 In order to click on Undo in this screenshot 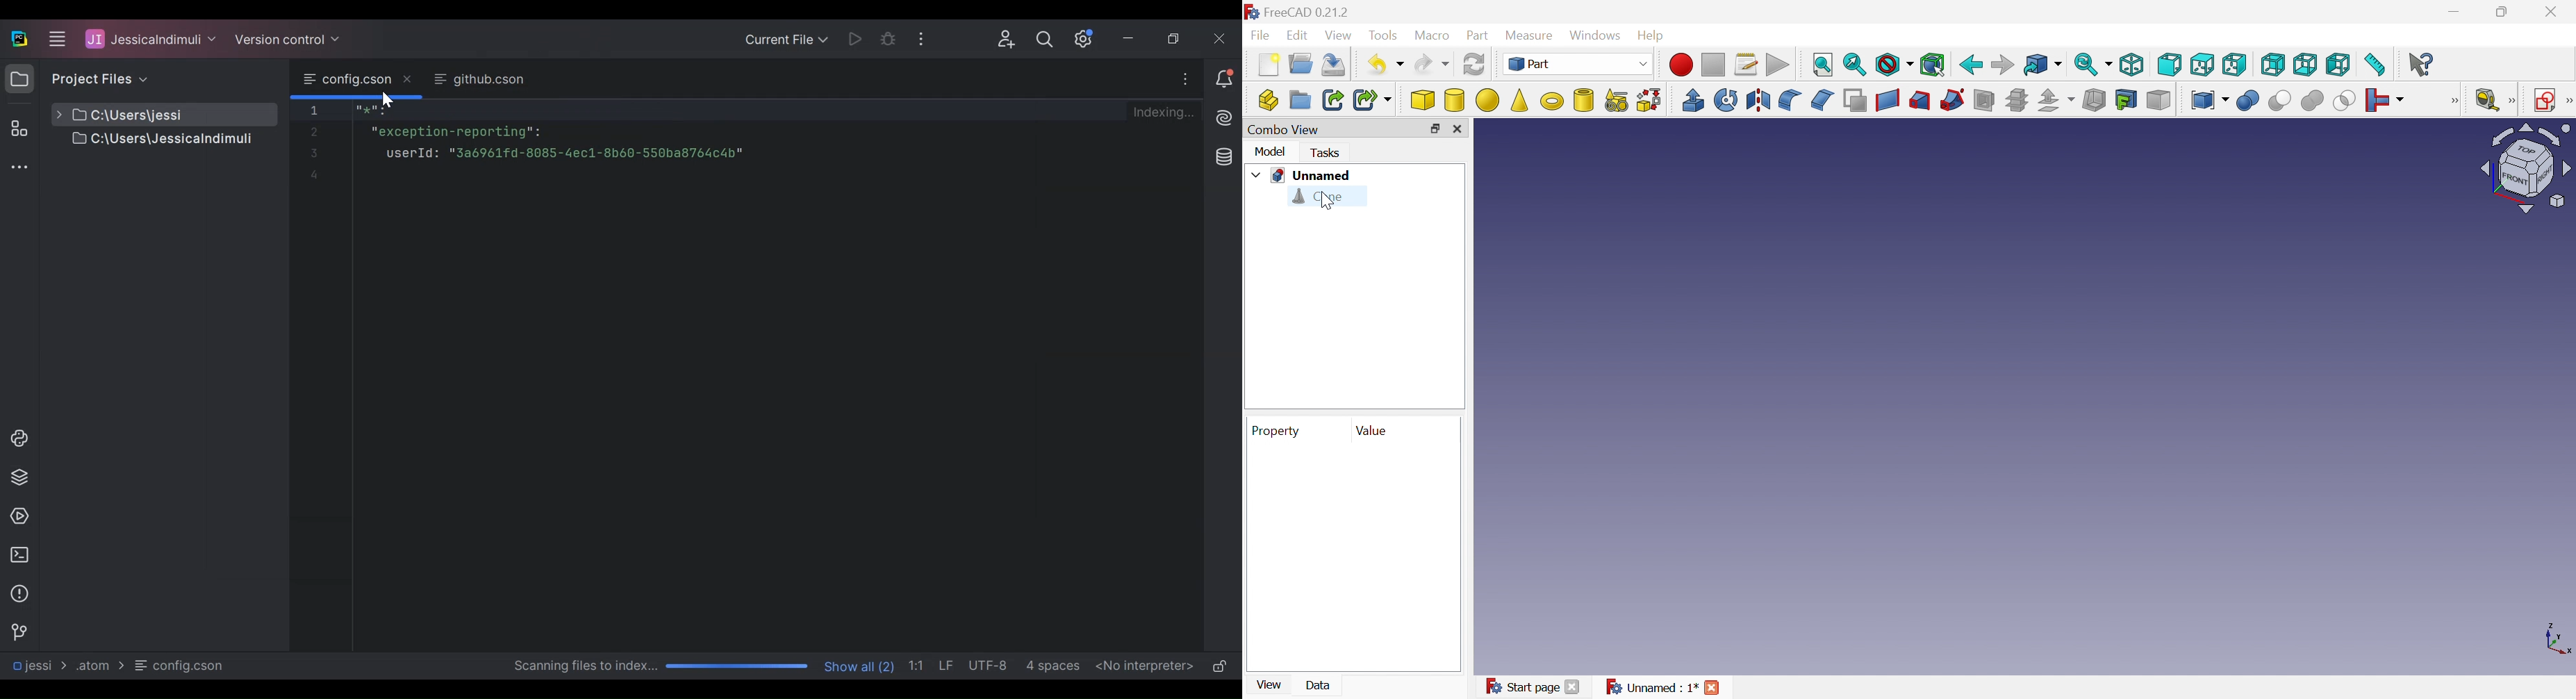, I will do `click(1385, 65)`.